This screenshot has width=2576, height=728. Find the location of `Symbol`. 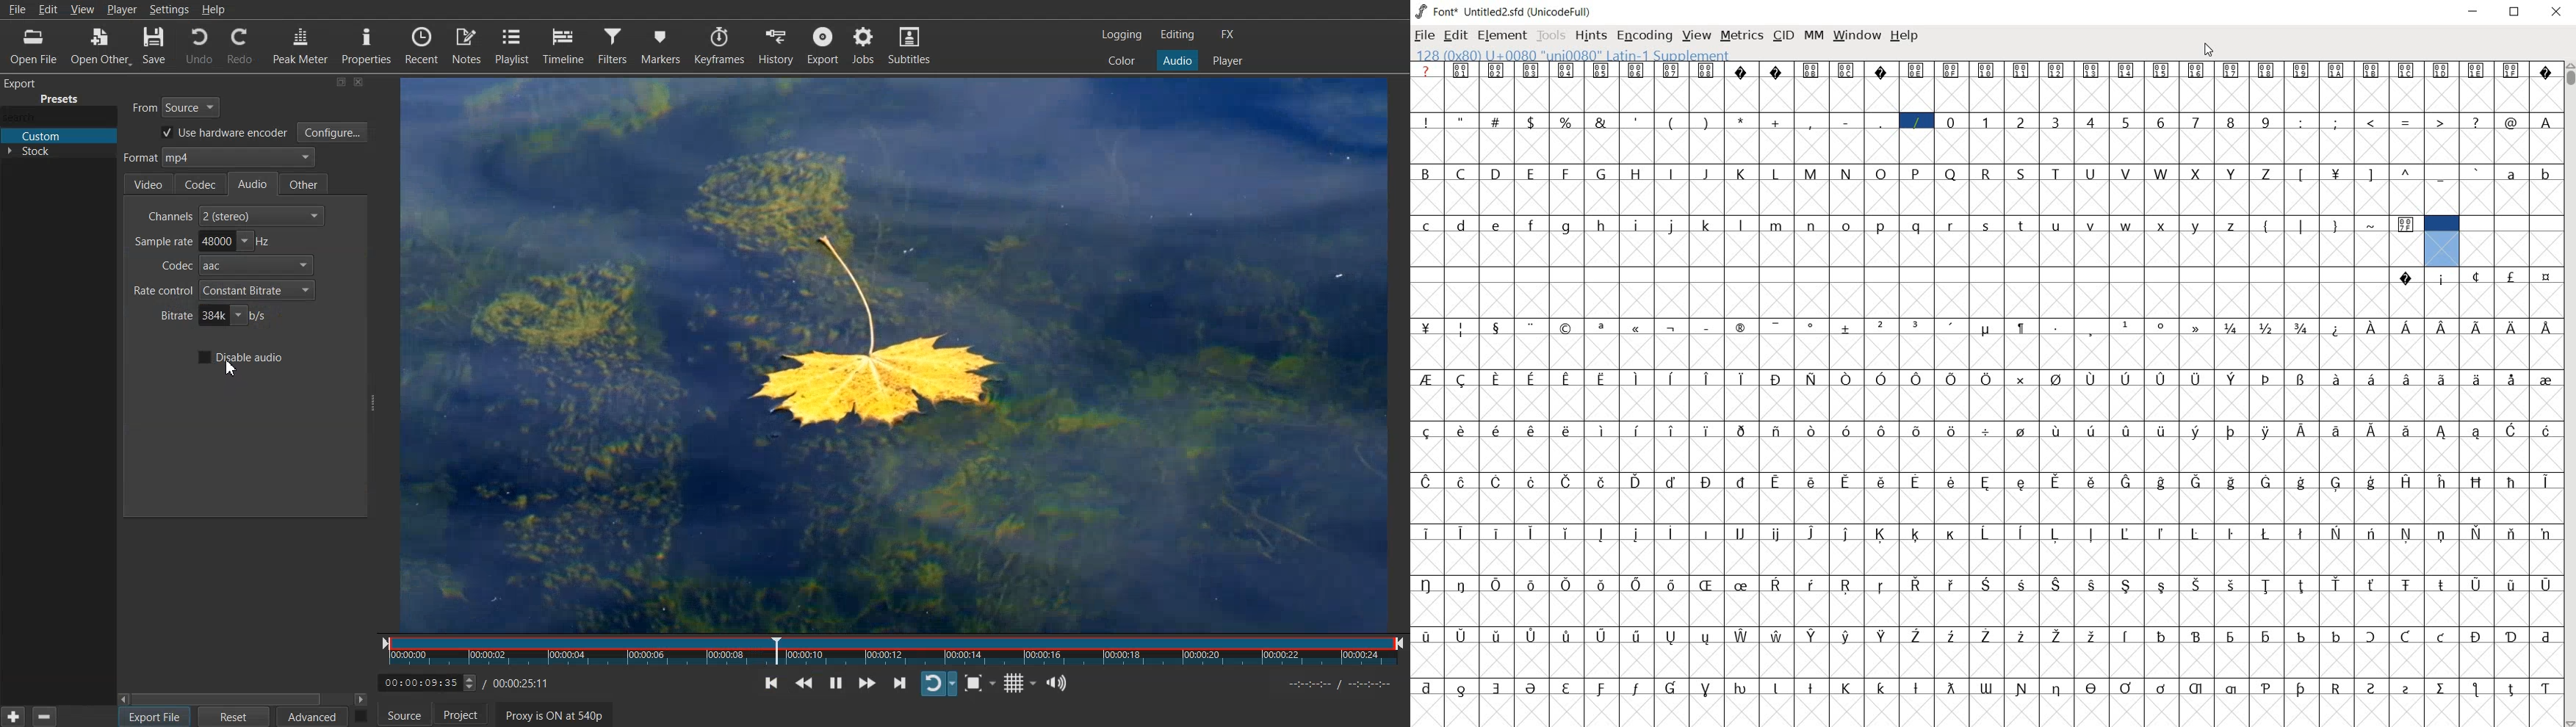

Symbol is located at coordinates (1885, 636).